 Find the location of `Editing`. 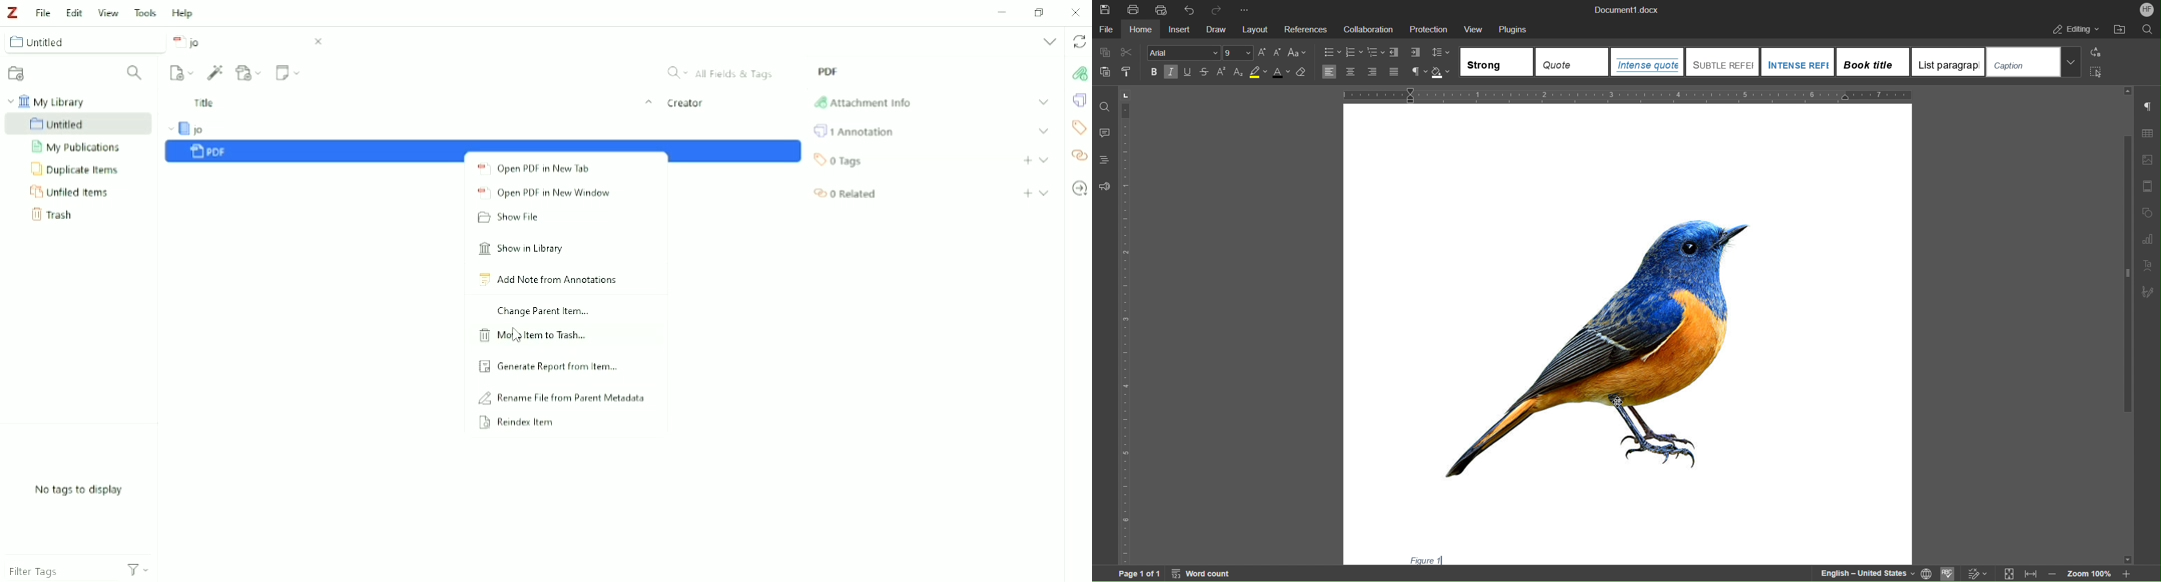

Editing is located at coordinates (2075, 29).